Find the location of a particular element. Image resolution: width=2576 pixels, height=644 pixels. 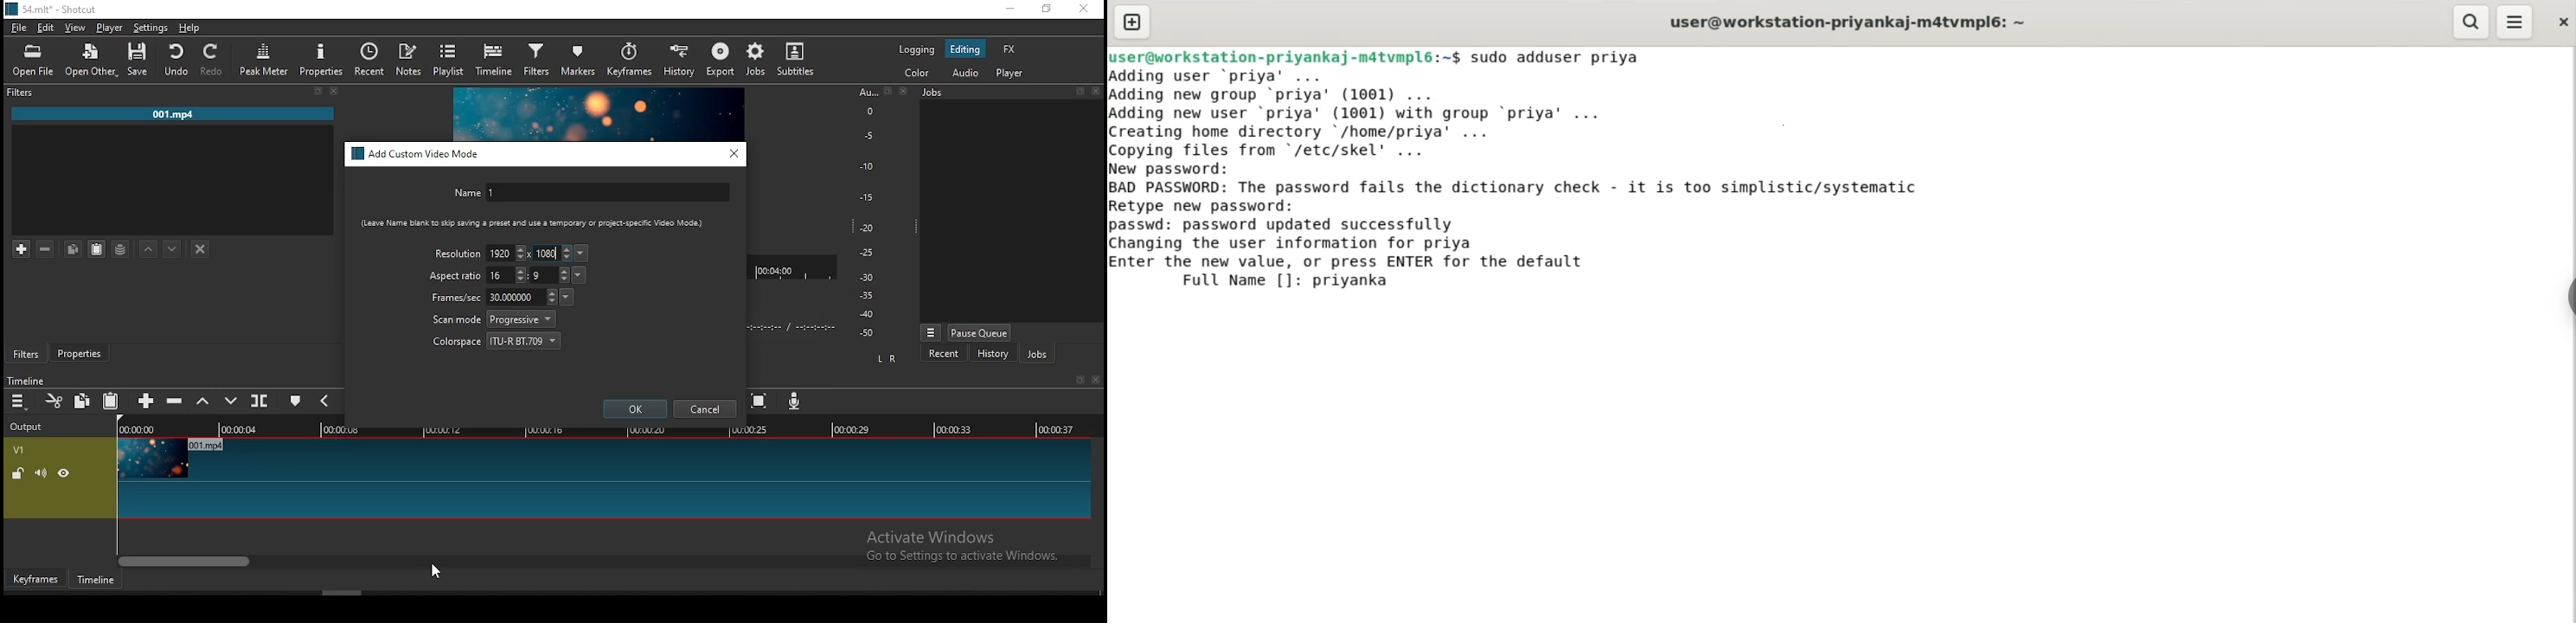

scan mode is located at coordinates (494, 319).